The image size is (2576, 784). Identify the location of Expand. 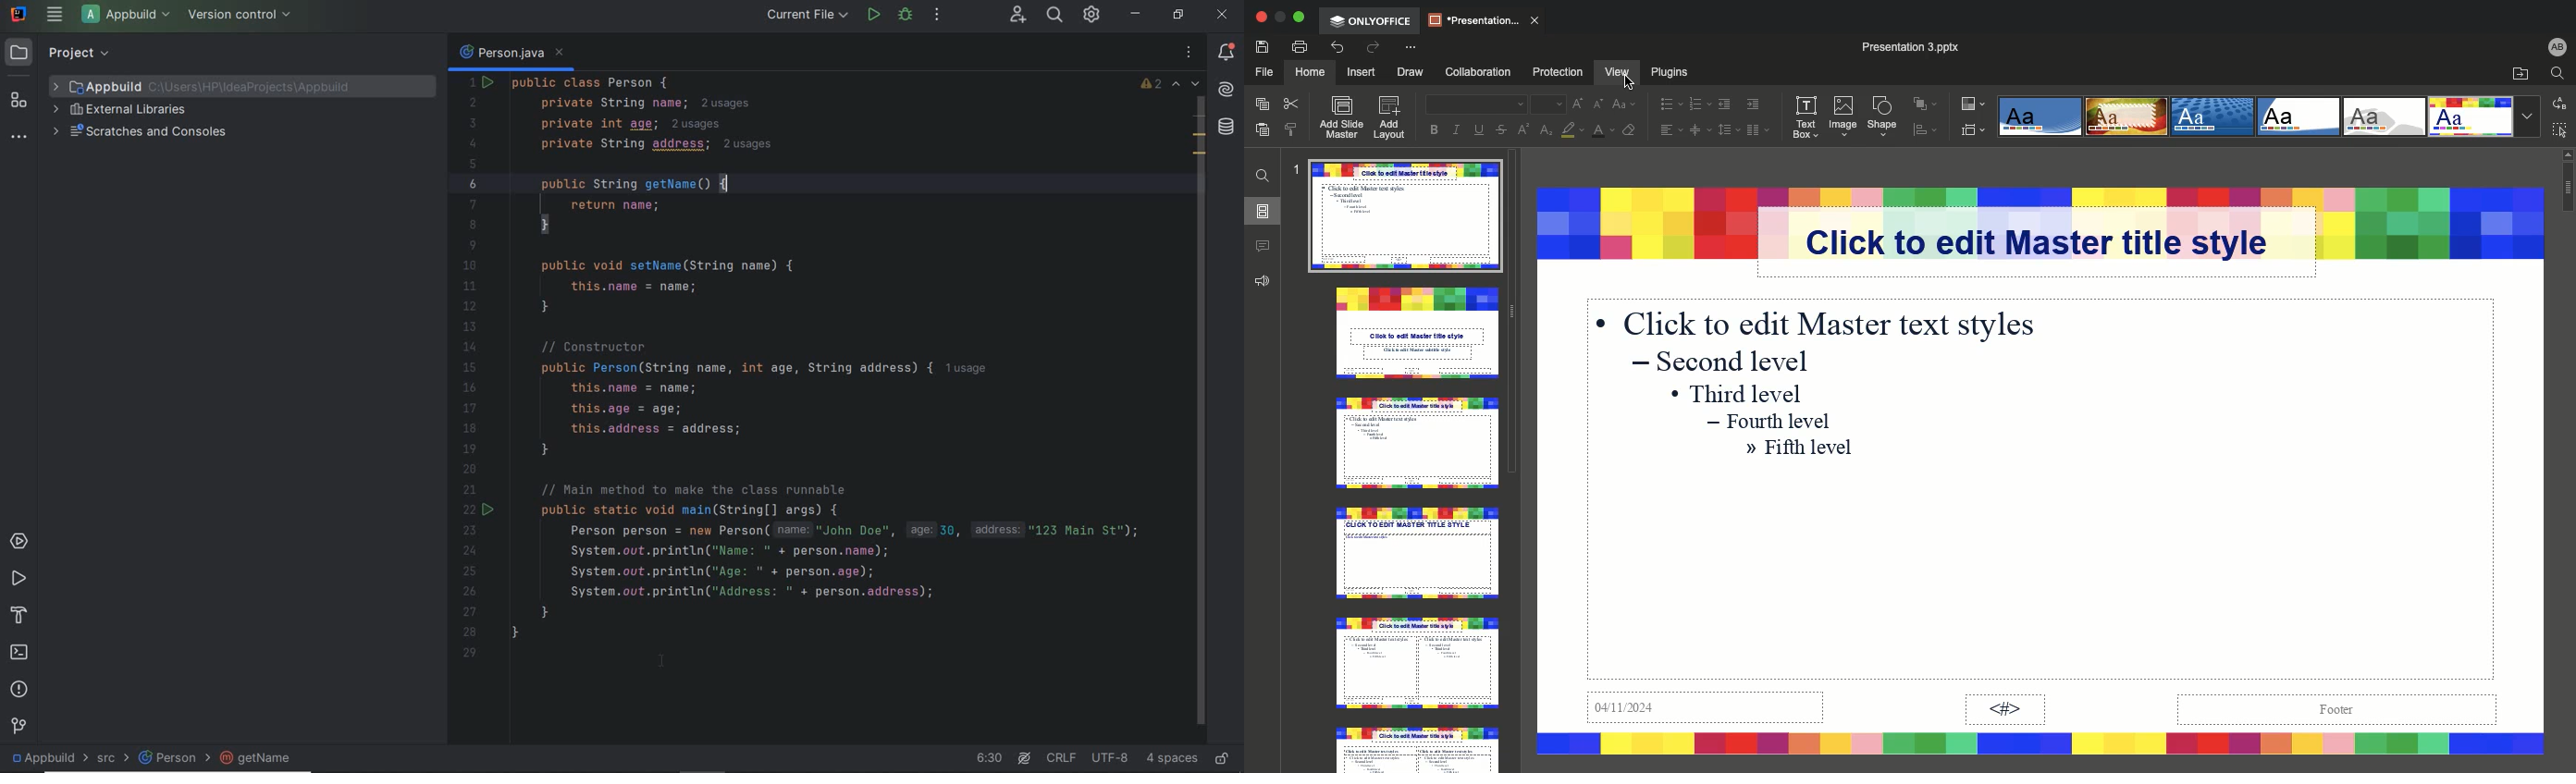
(1299, 18).